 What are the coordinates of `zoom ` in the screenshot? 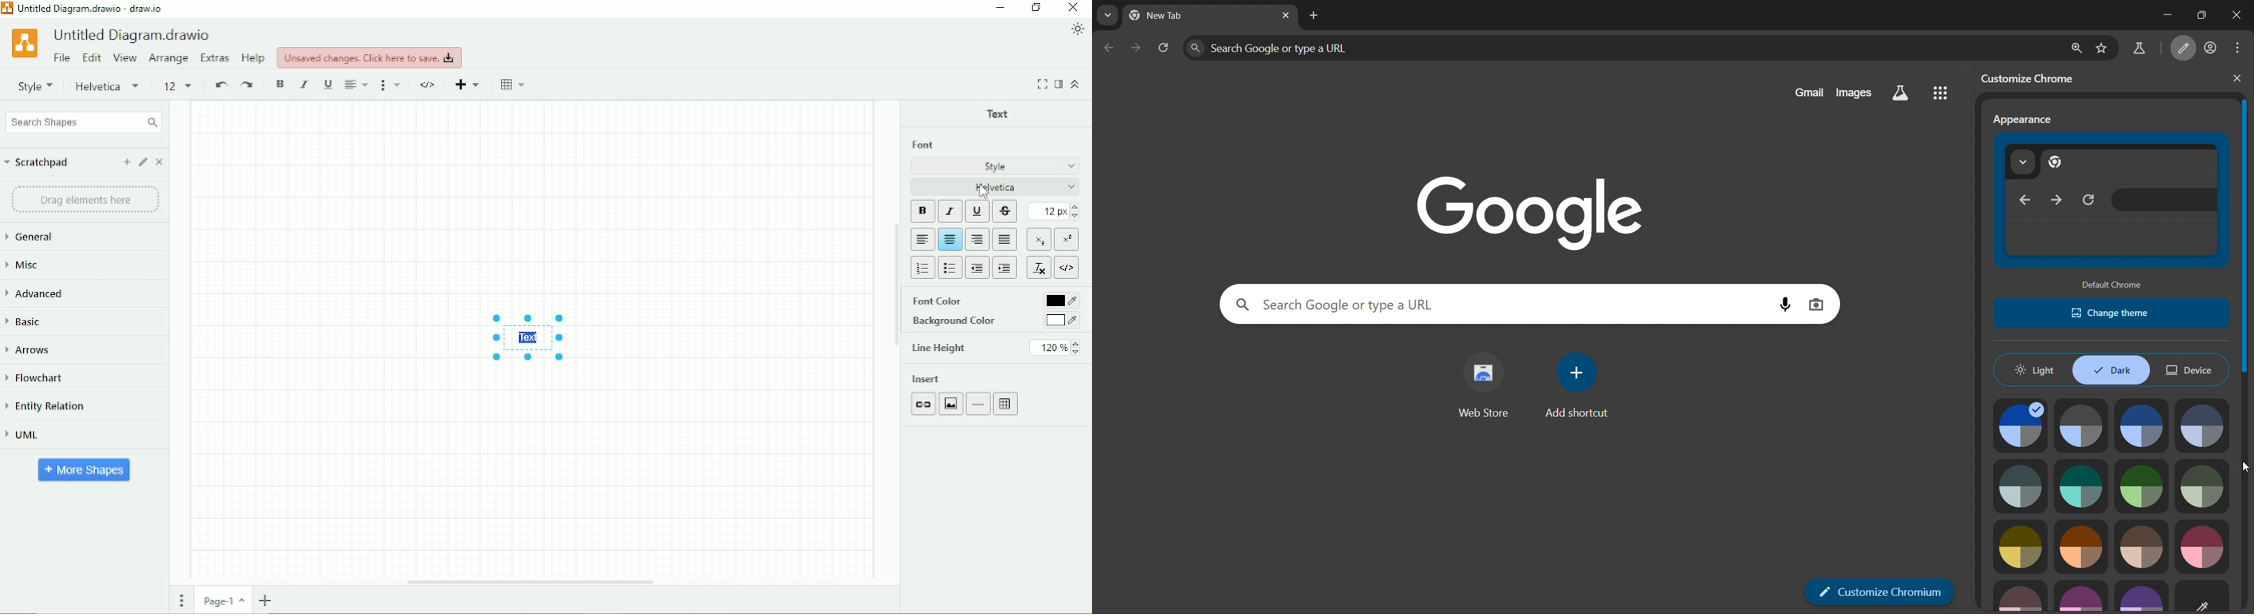 It's located at (2076, 45).